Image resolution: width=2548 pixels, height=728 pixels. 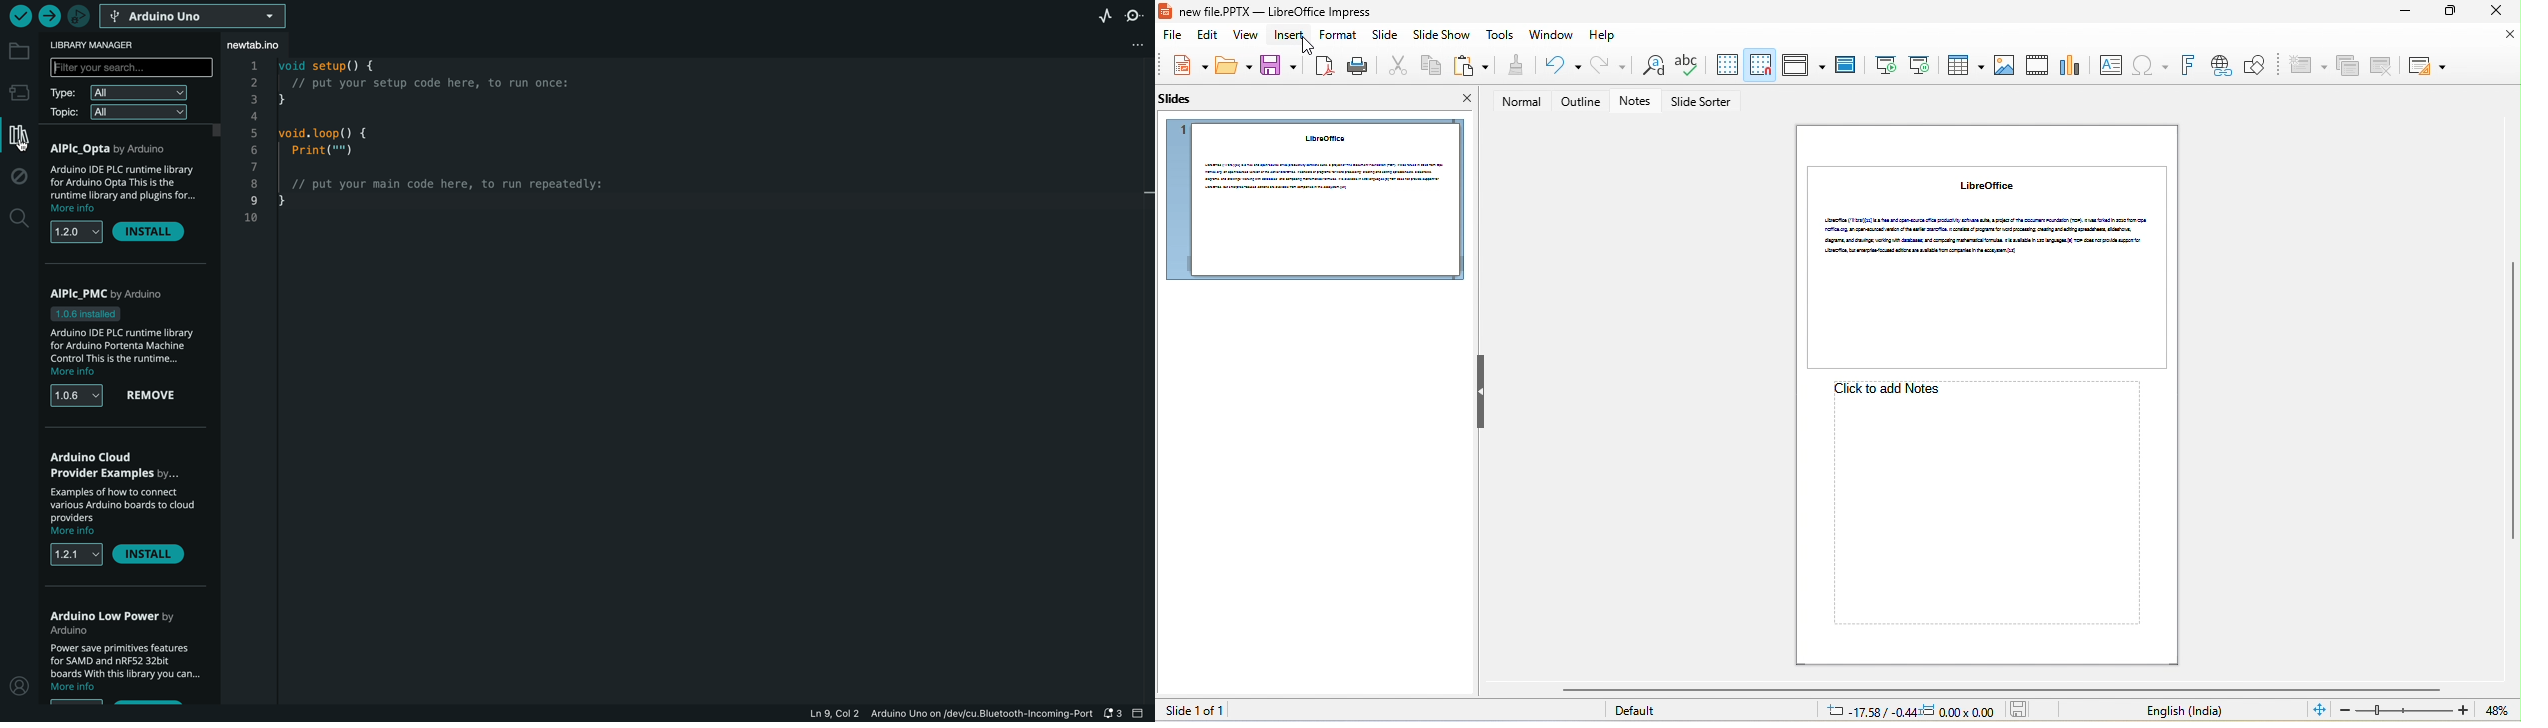 I want to click on font work text, so click(x=2187, y=66).